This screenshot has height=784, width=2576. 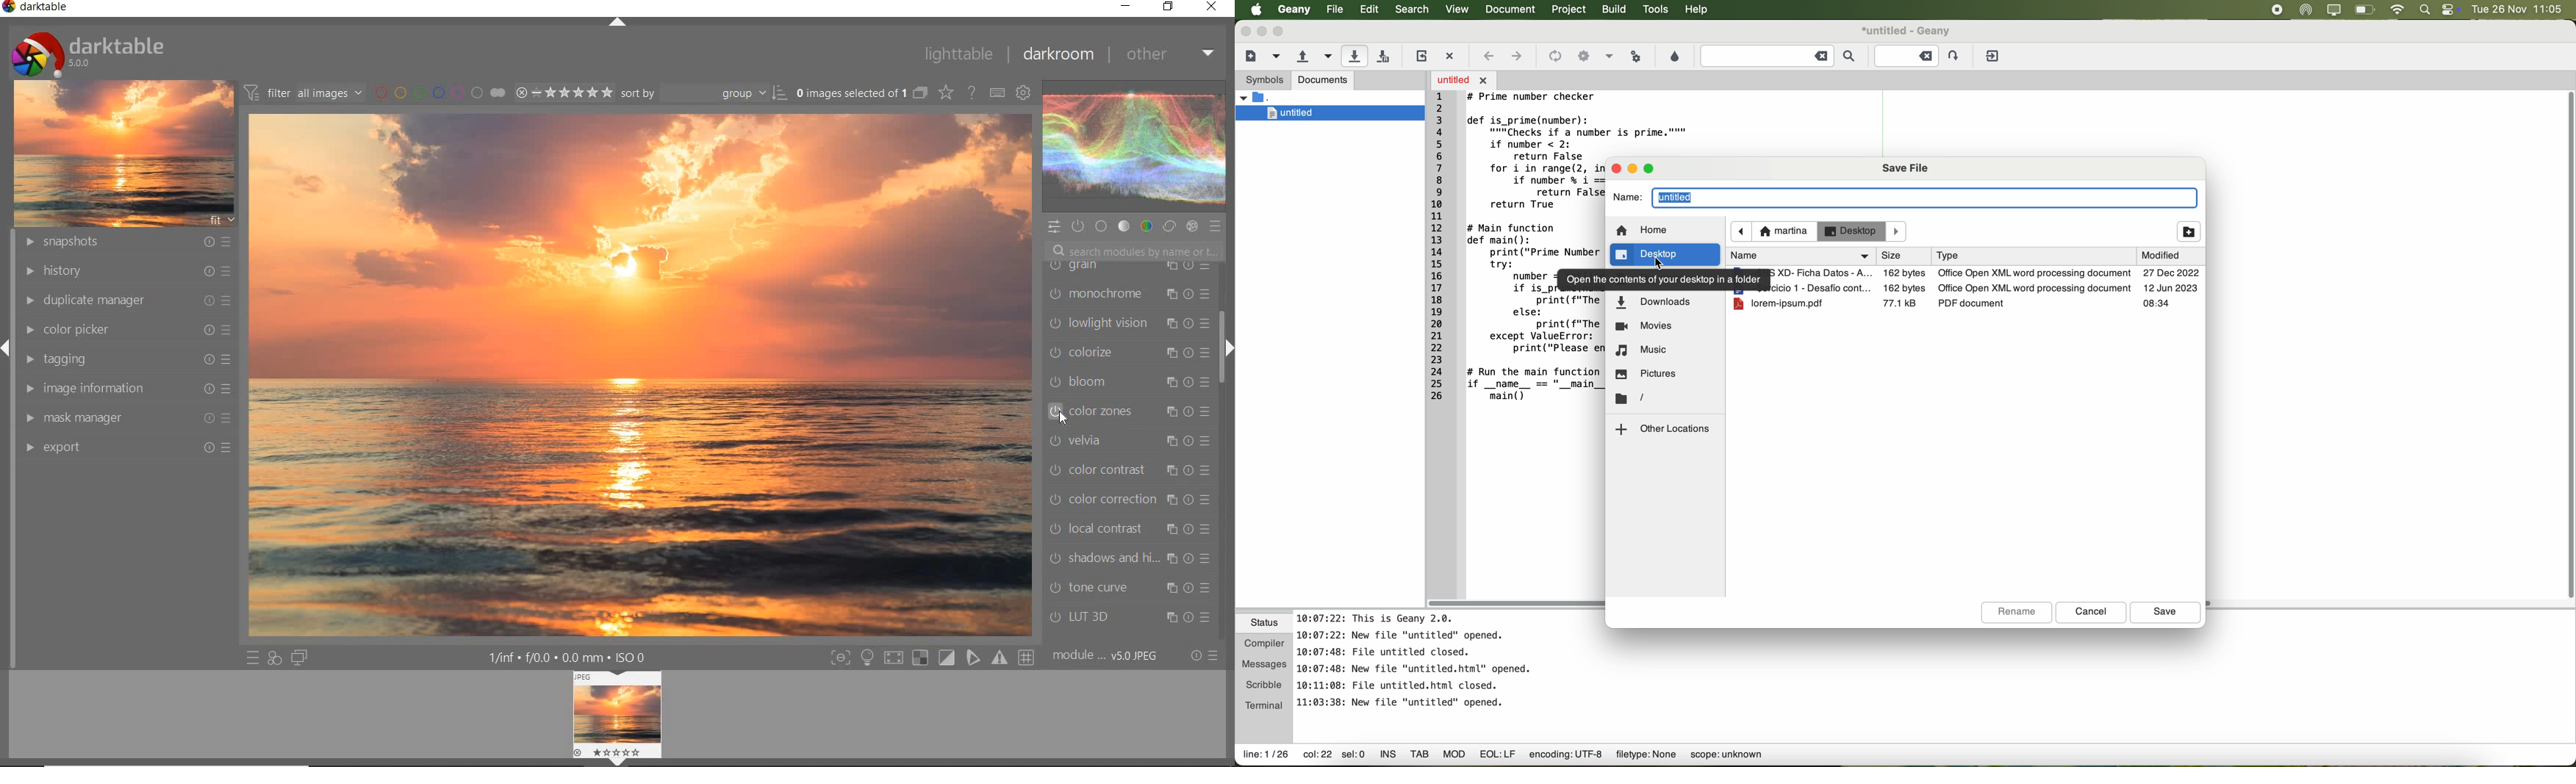 What do you see at coordinates (1129, 560) in the screenshot?
I see `shadows` at bounding box center [1129, 560].